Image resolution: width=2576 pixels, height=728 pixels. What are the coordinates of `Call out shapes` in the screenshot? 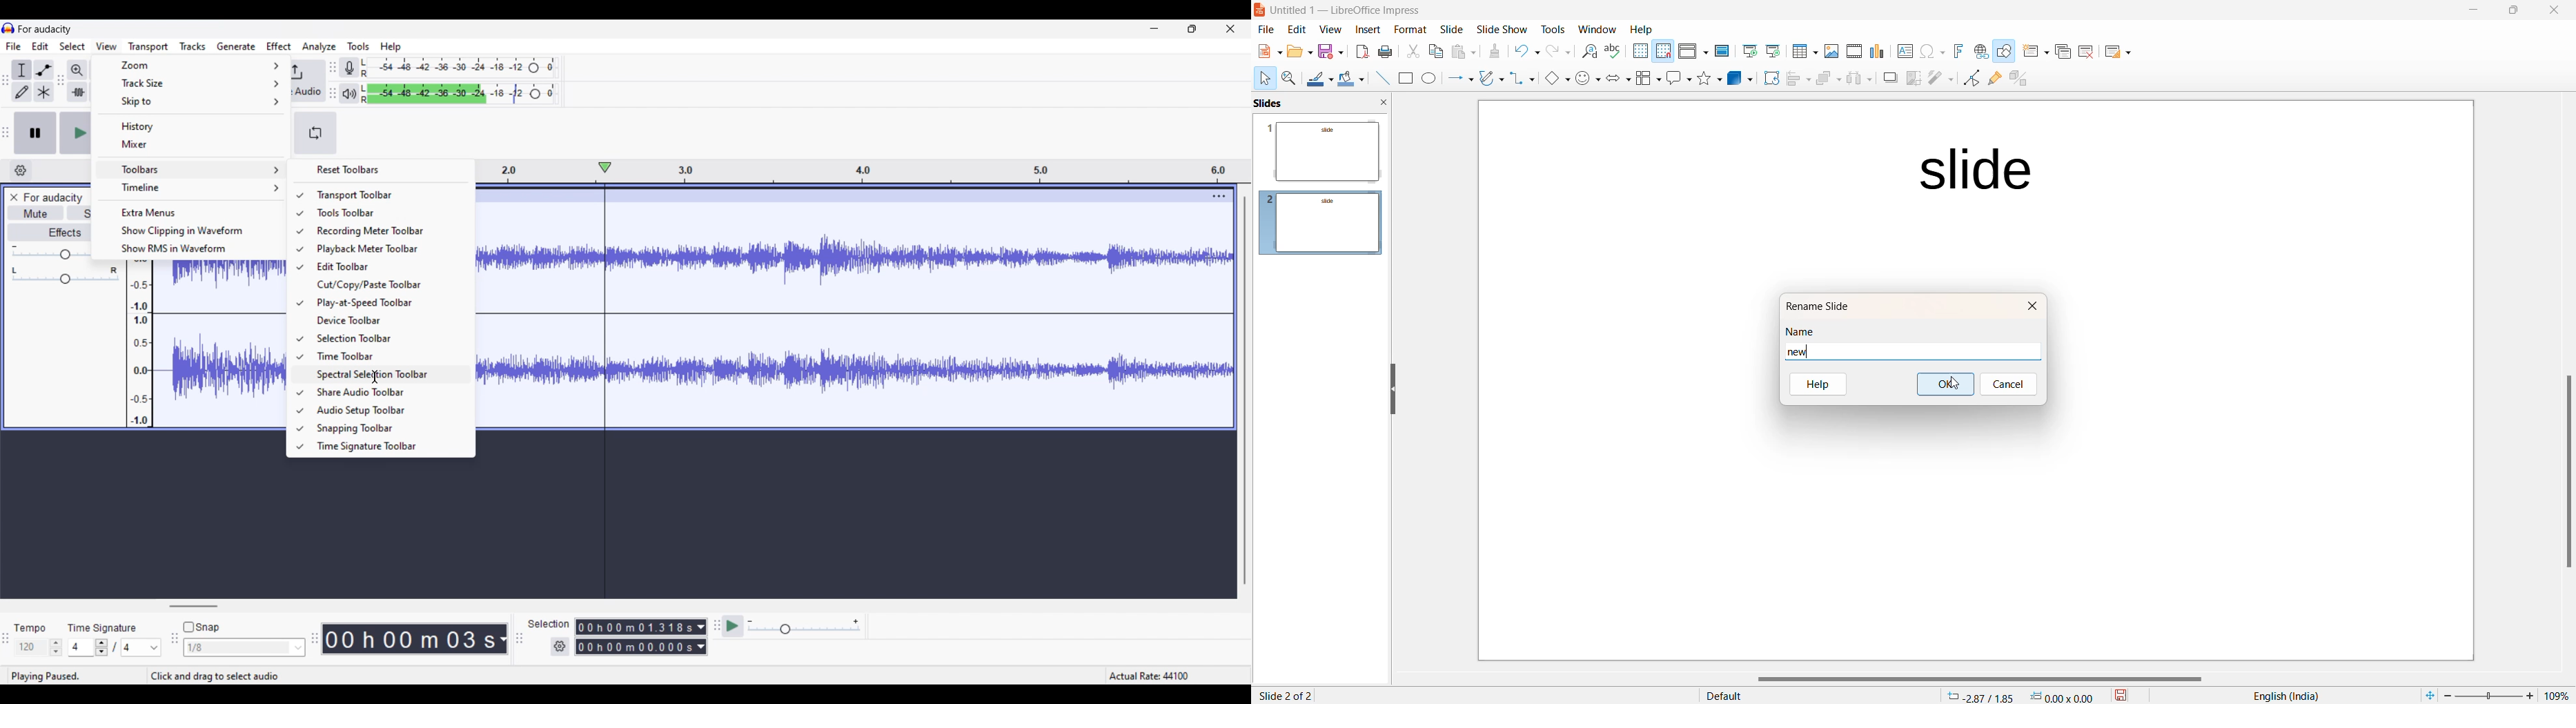 It's located at (1677, 79).